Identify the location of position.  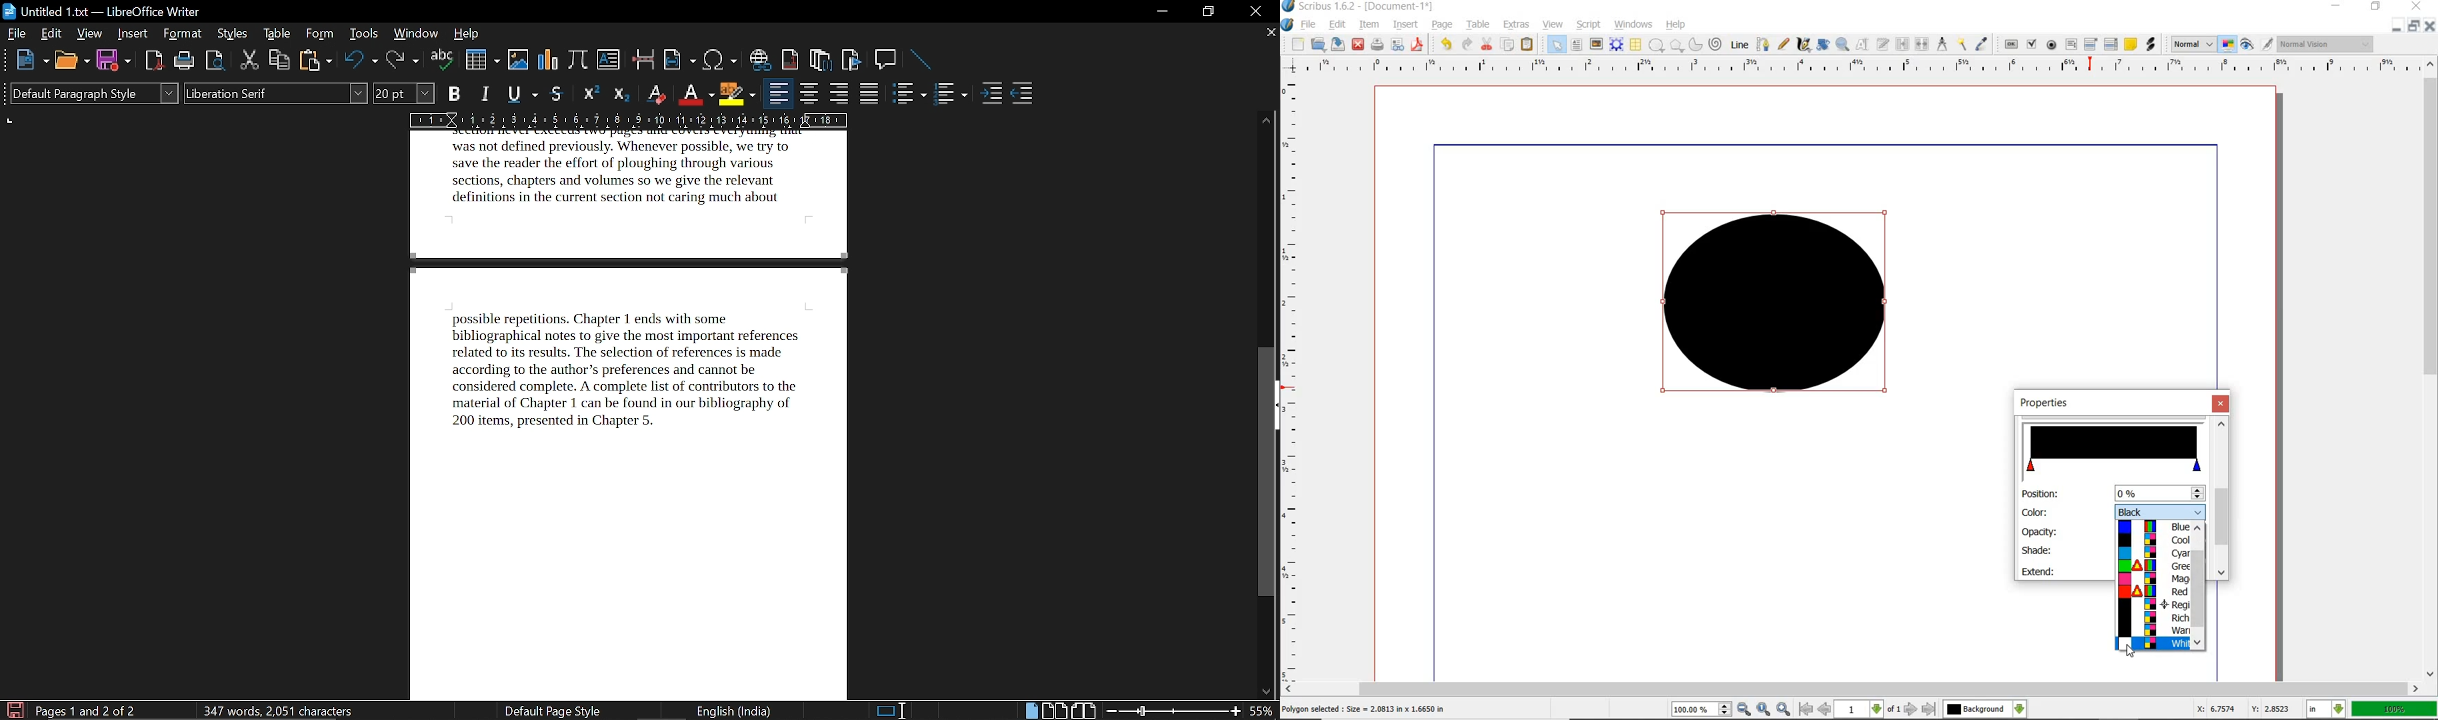
(2159, 493).